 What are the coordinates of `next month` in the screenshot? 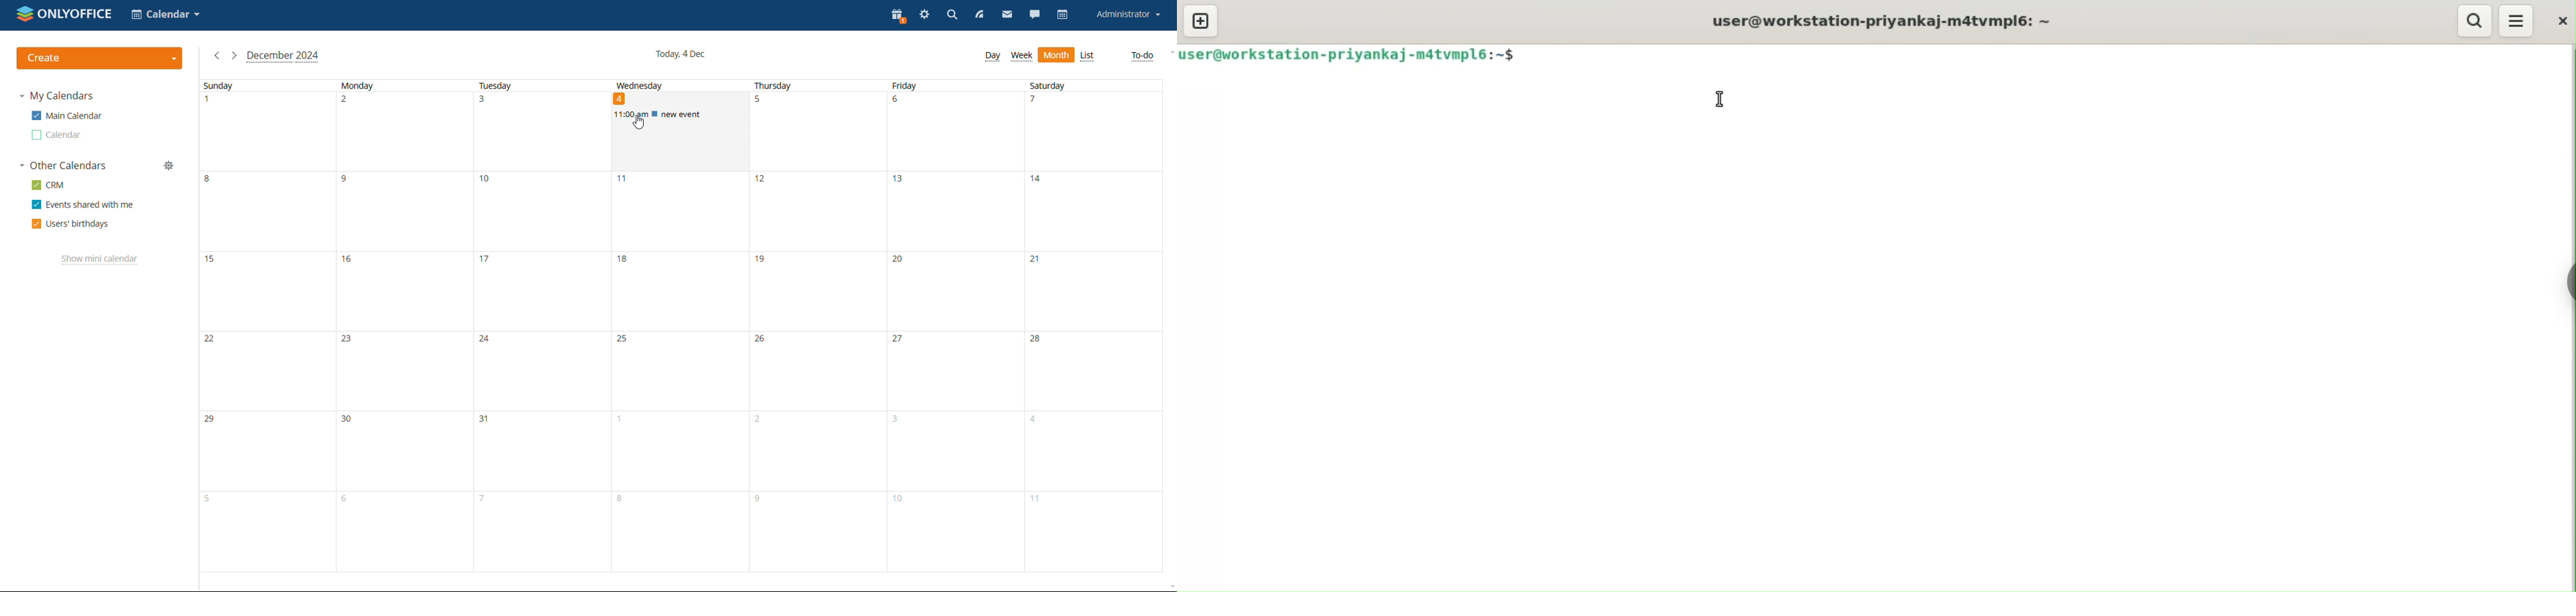 It's located at (234, 56).